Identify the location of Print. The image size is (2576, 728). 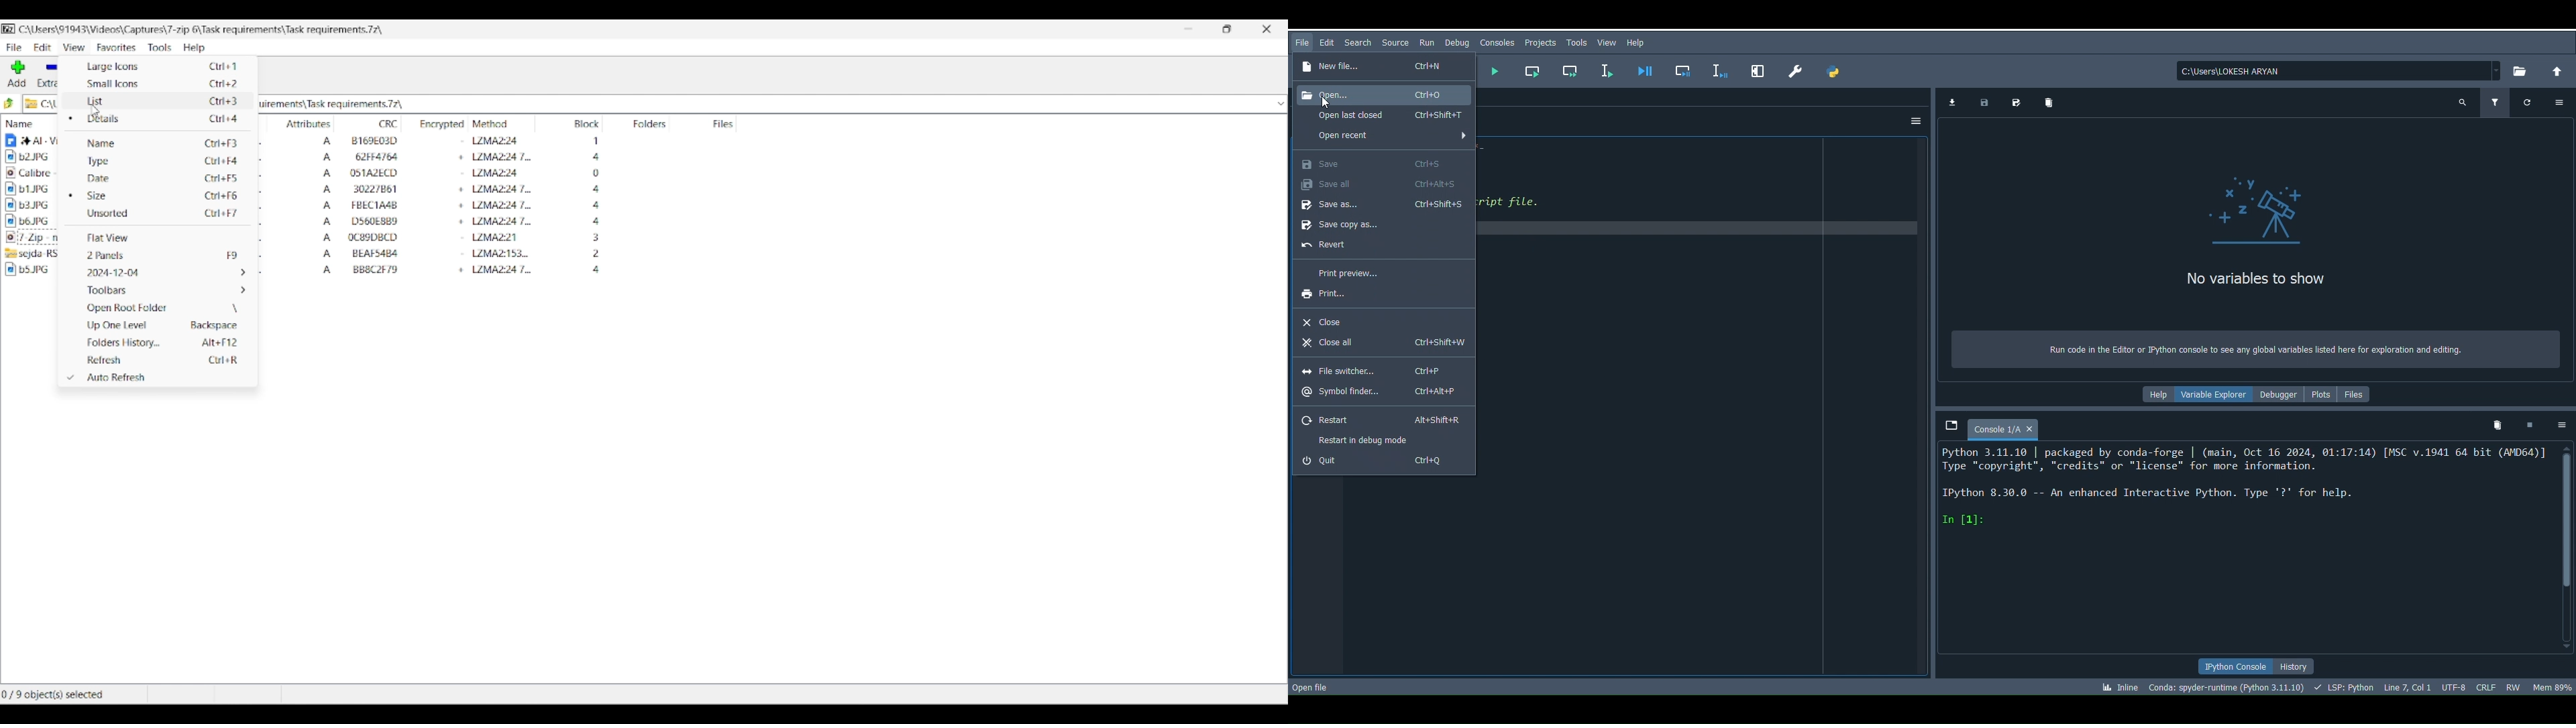
(1369, 292).